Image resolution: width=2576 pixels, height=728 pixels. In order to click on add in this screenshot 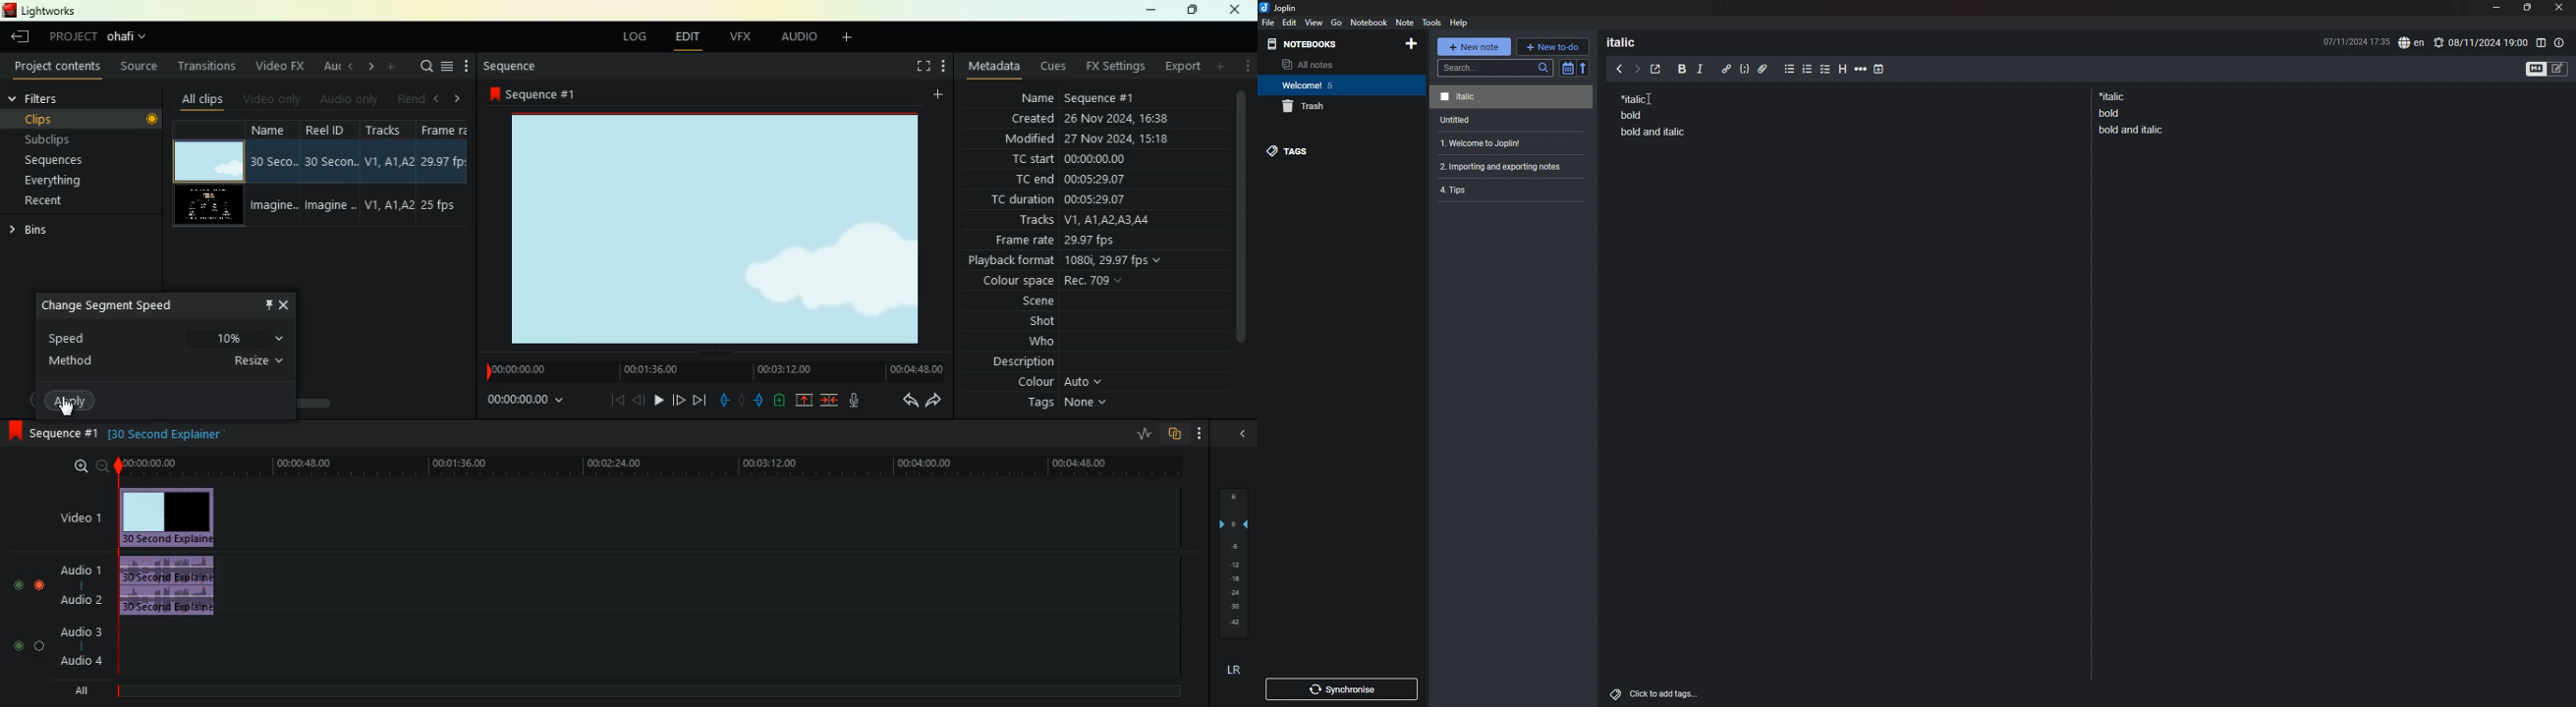, I will do `click(942, 94)`.